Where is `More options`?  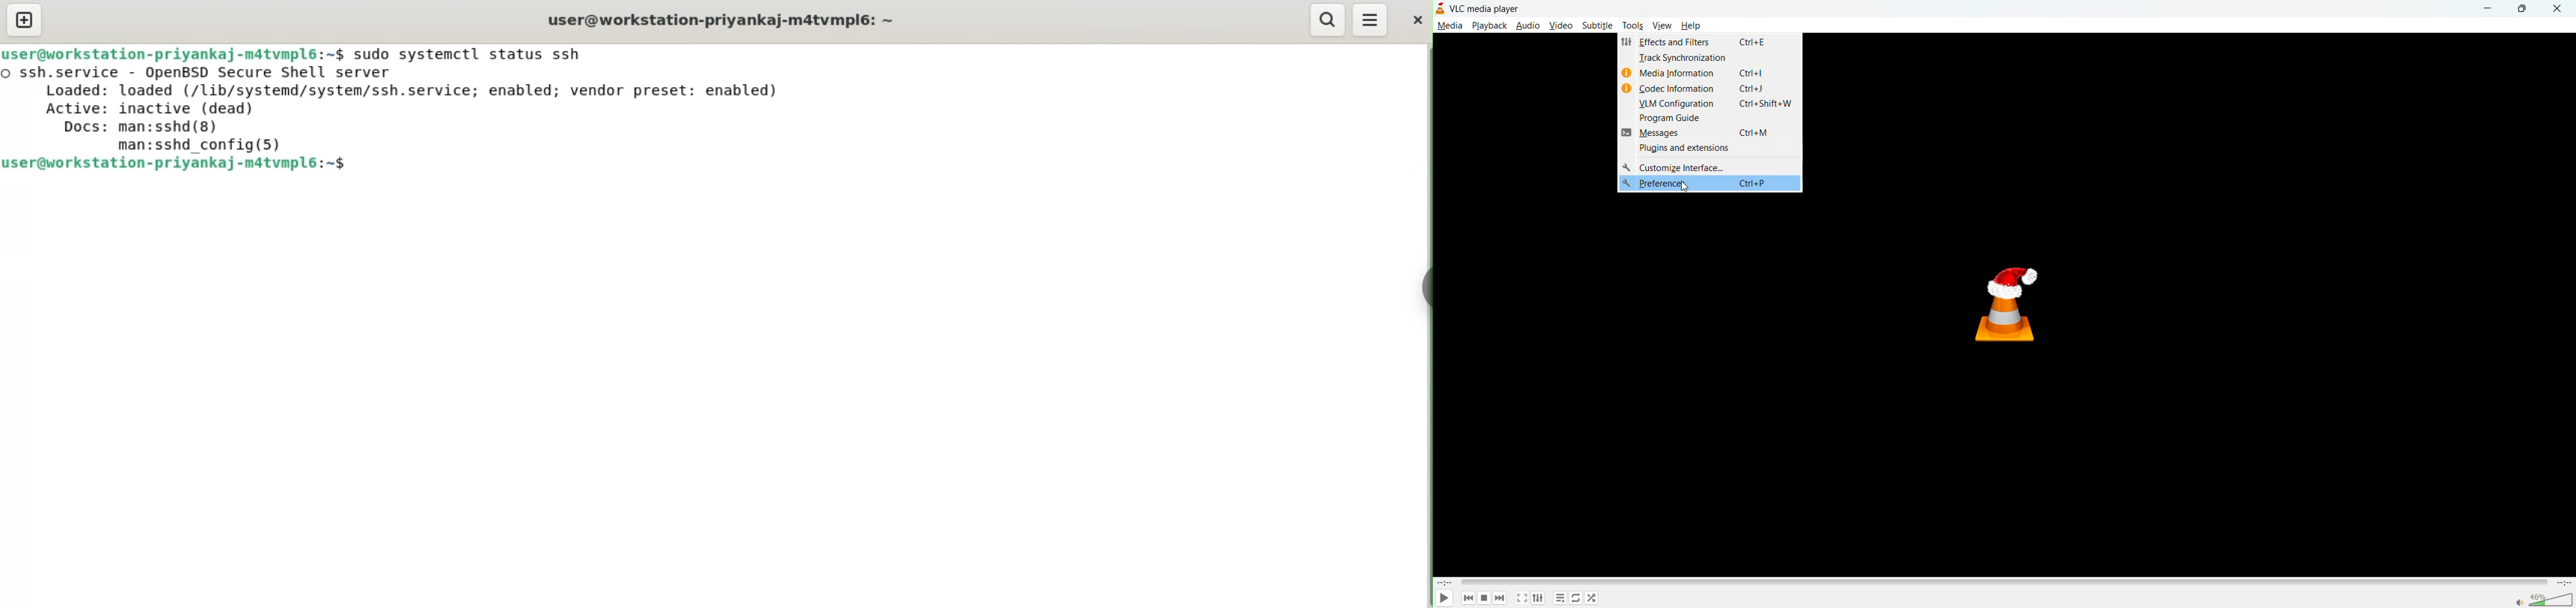 More options is located at coordinates (1371, 20).